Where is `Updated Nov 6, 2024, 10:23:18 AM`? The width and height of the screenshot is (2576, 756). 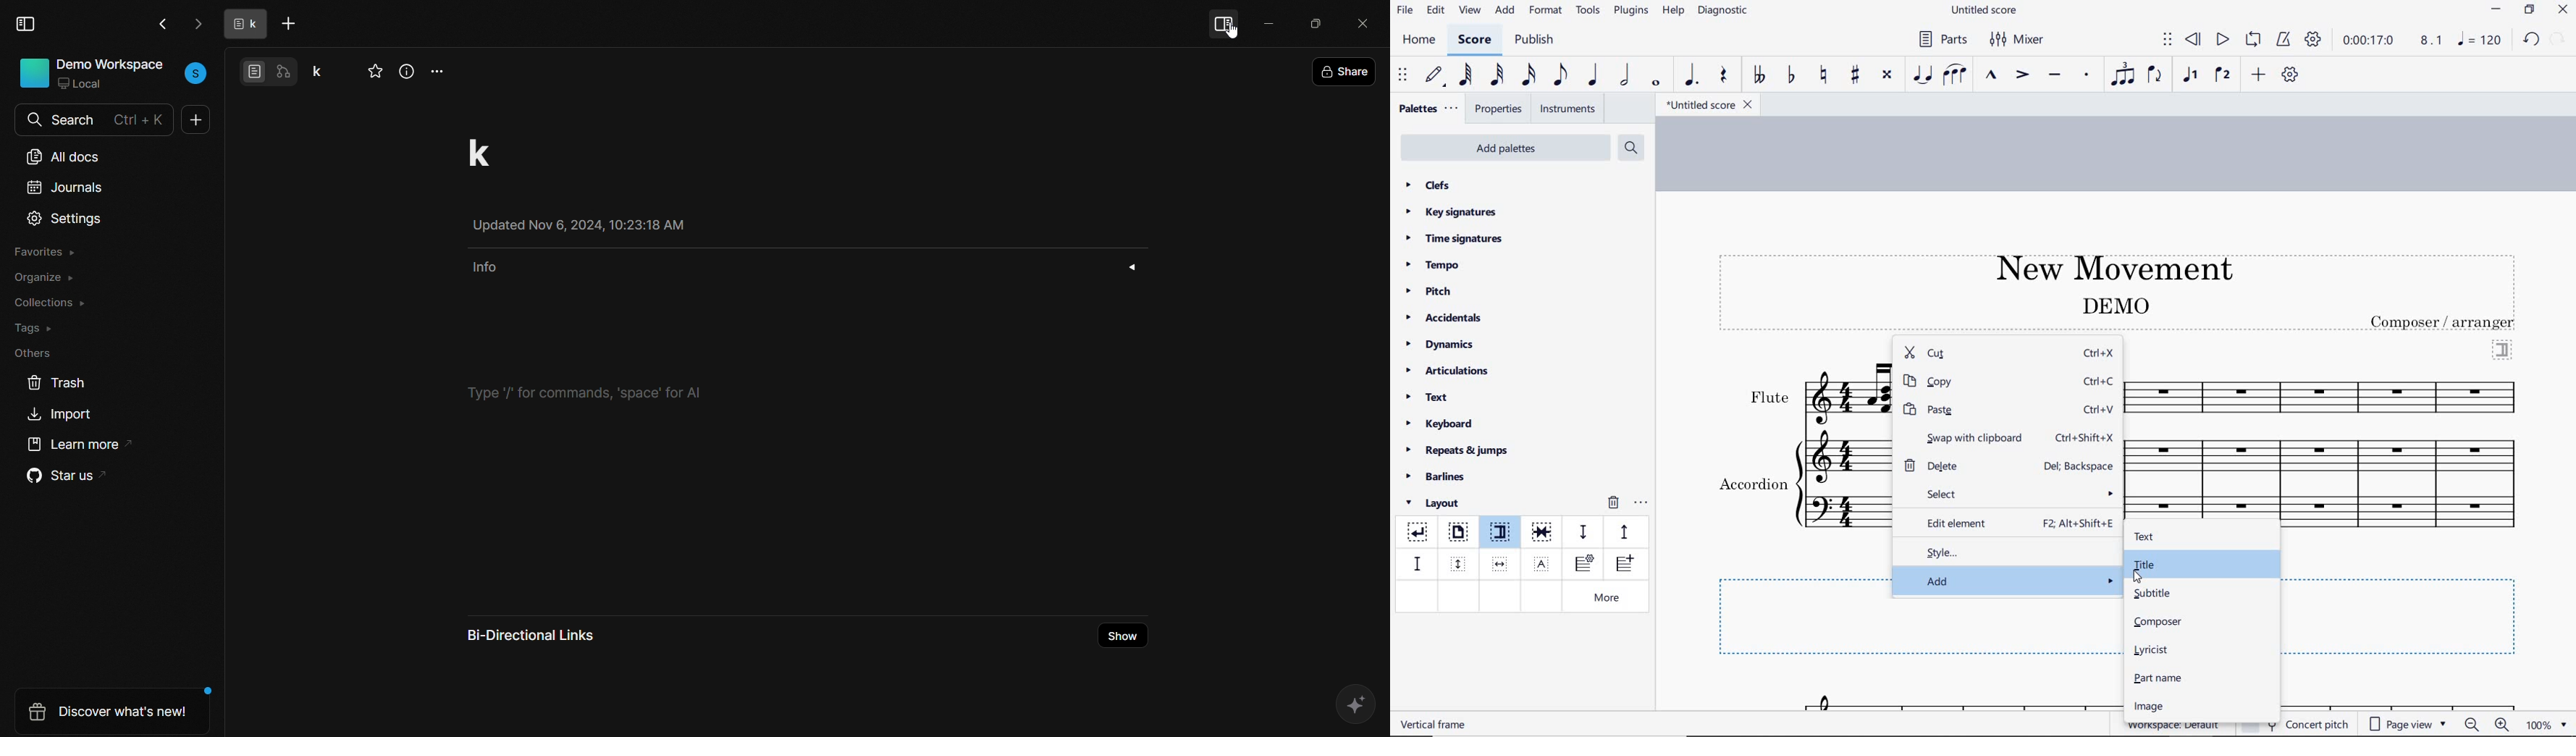
Updated Nov 6, 2024, 10:23:18 AM is located at coordinates (596, 227).